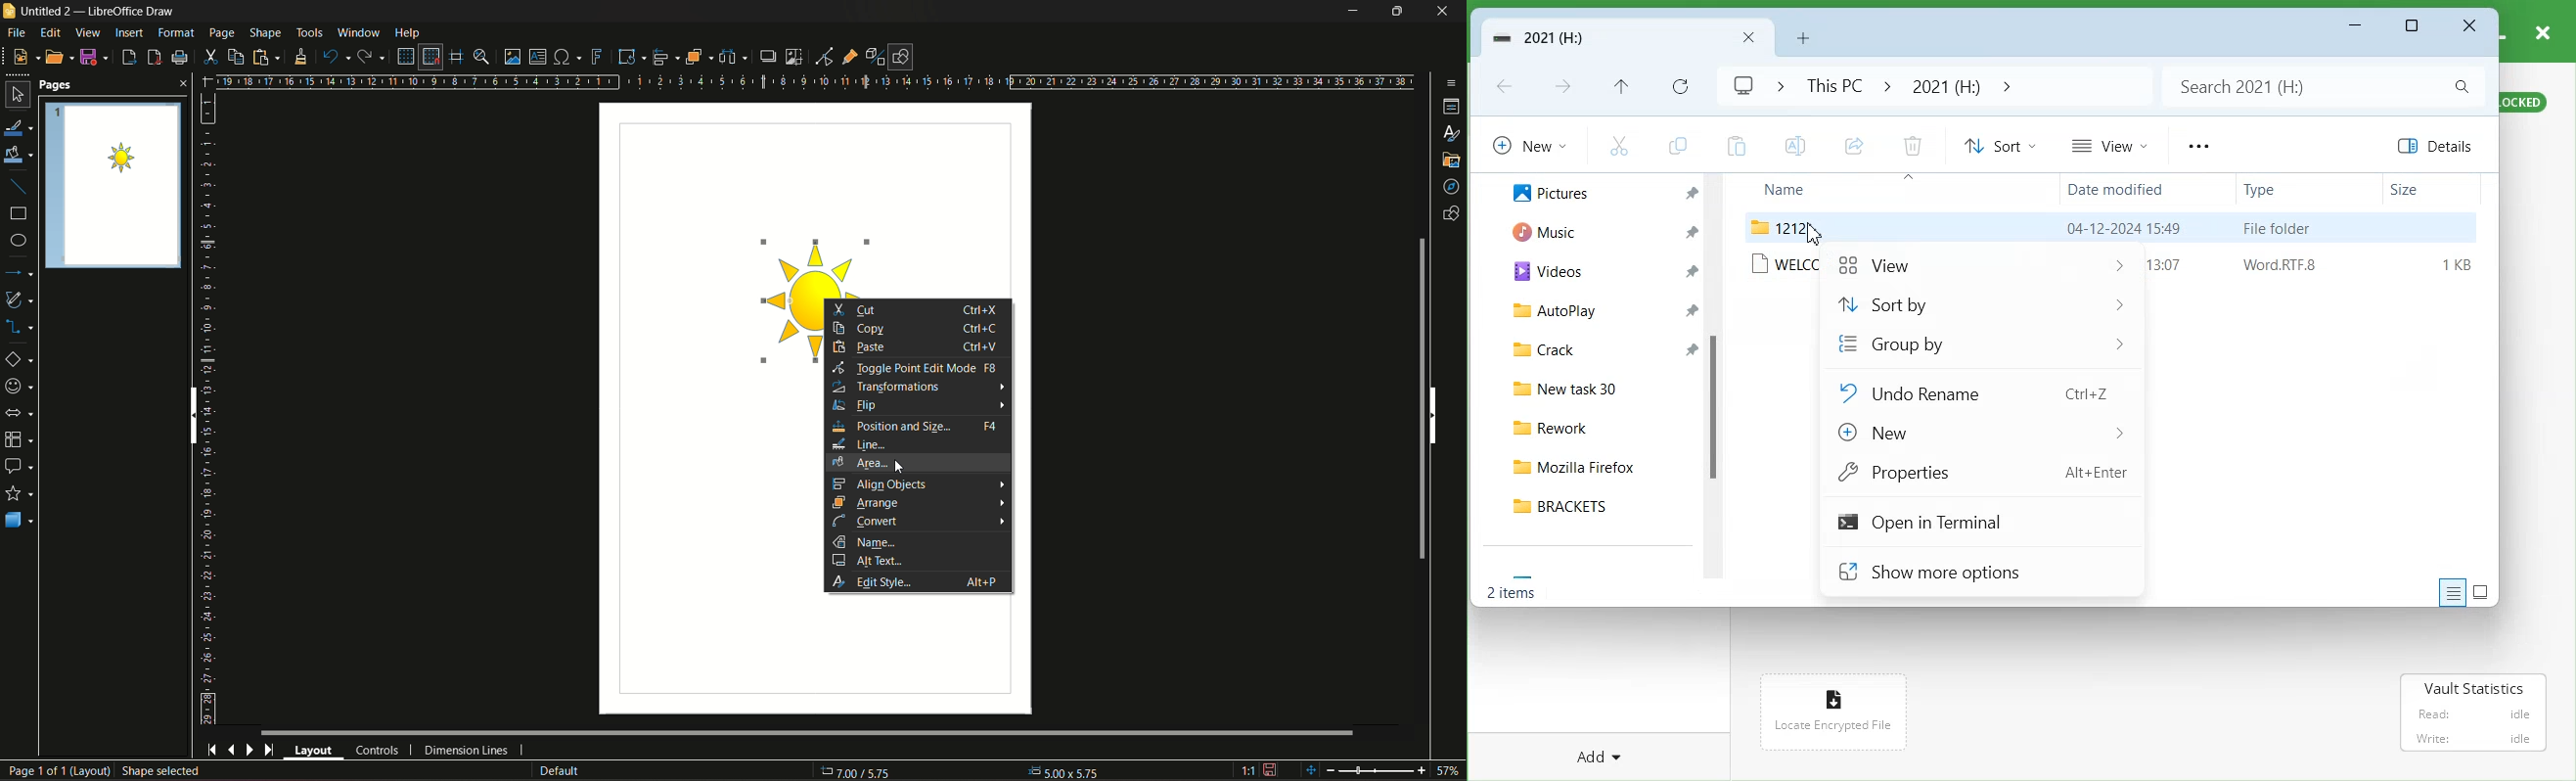 The width and height of the screenshot is (2576, 784). Describe the element at coordinates (991, 426) in the screenshot. I see `F4` at that location.